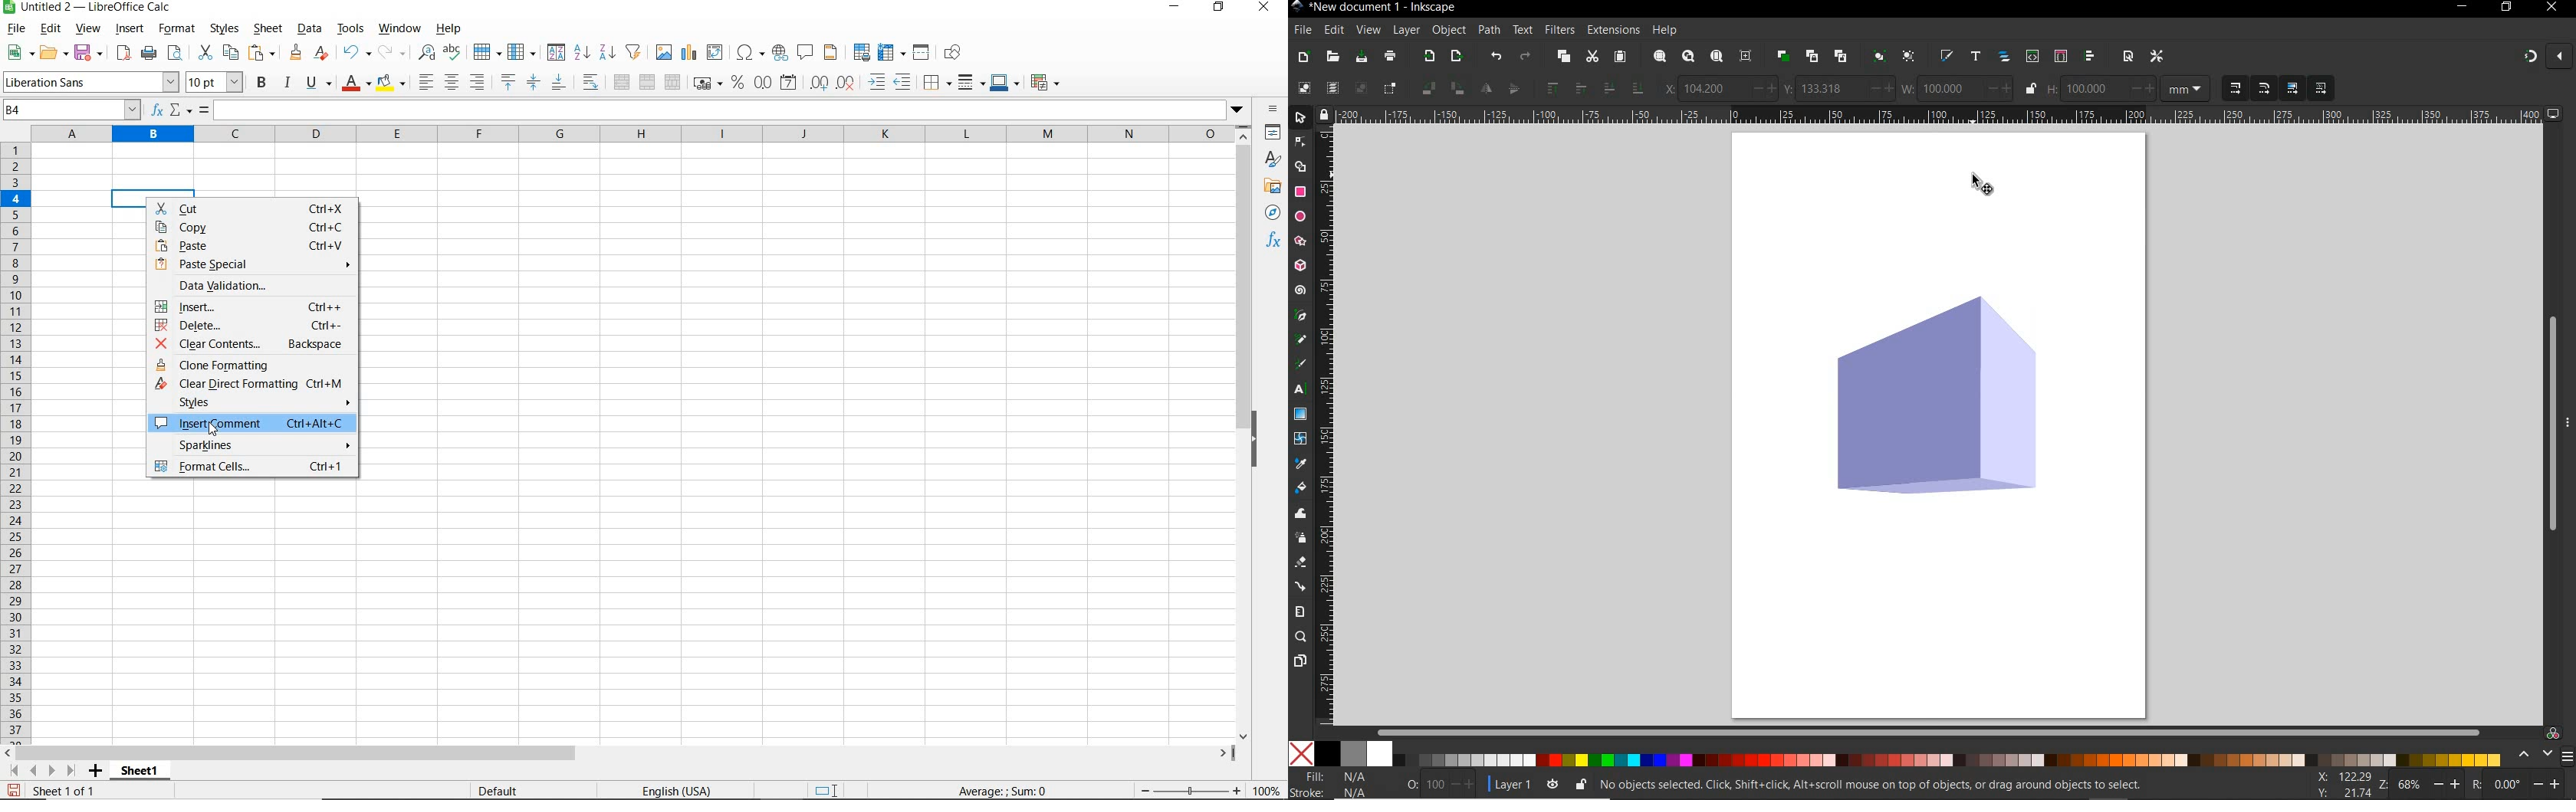 Image resolution: width=2576 pixels, height=812 pixels. I want to click on duplicate, so click(1782, 57).